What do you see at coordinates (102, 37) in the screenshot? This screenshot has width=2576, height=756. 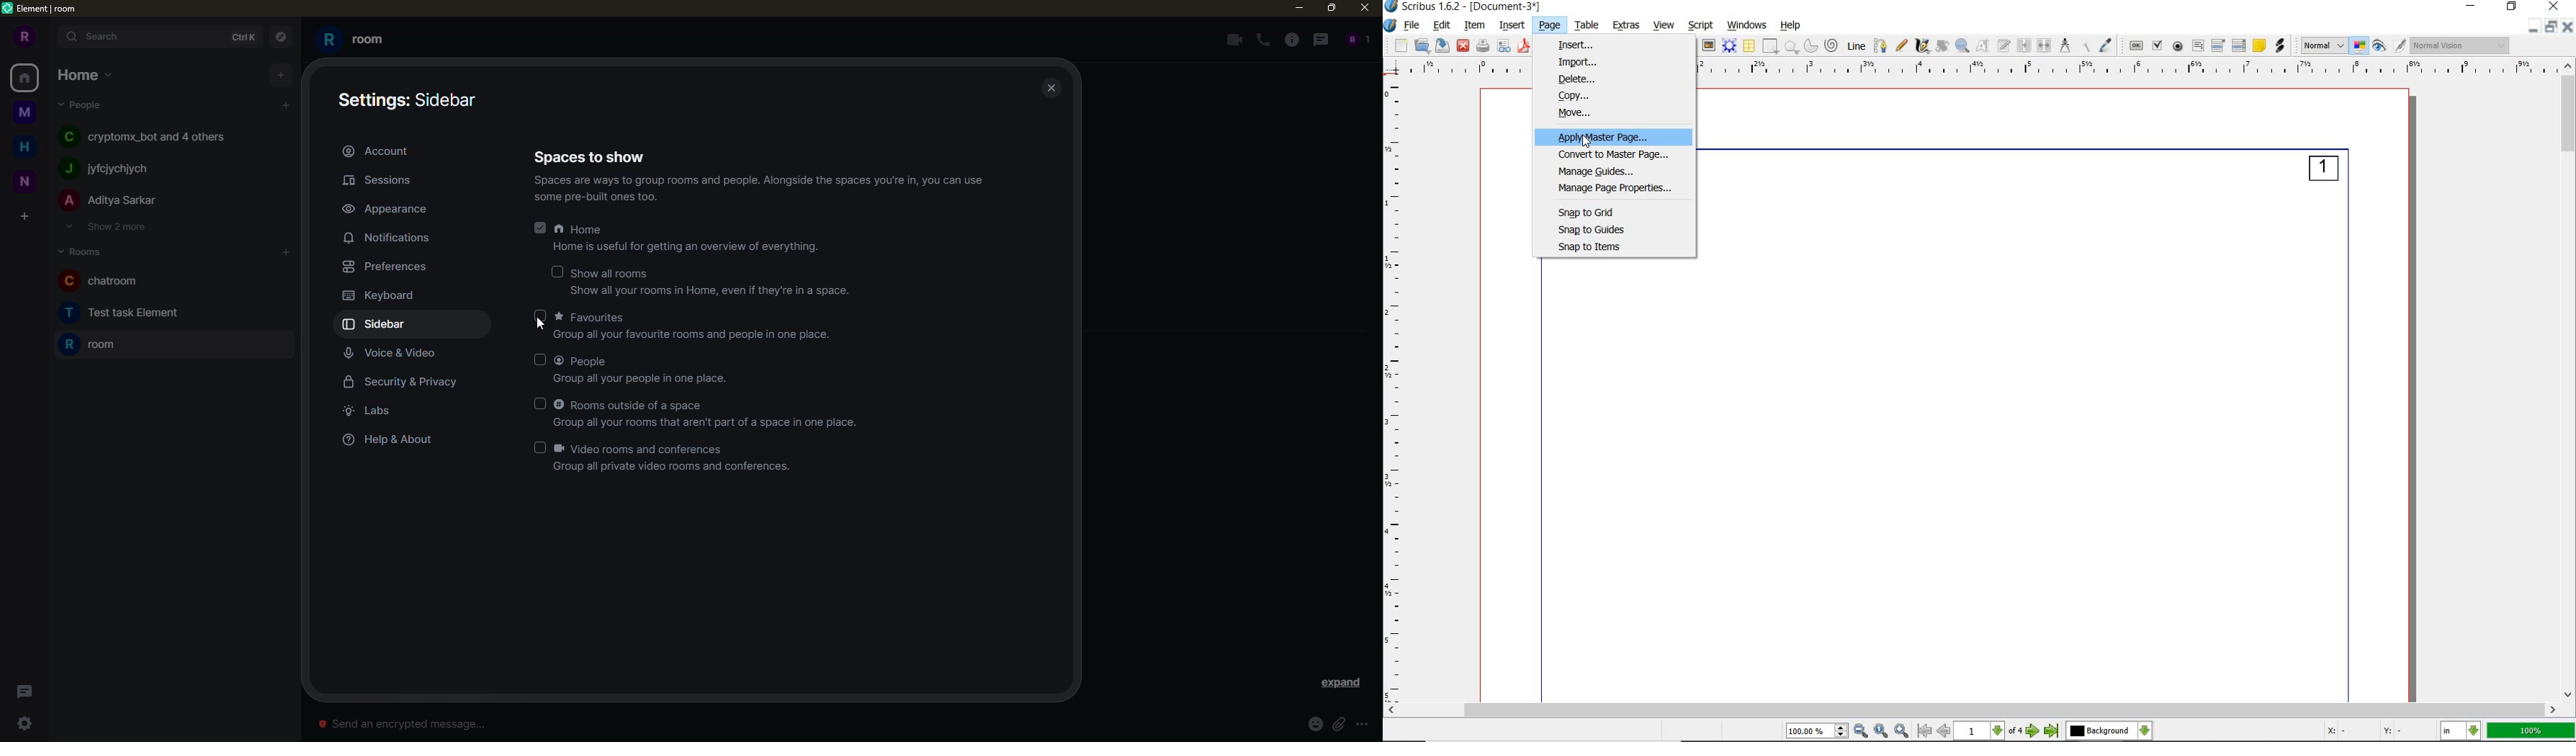 I see `search` at bounding box center [102, 37].